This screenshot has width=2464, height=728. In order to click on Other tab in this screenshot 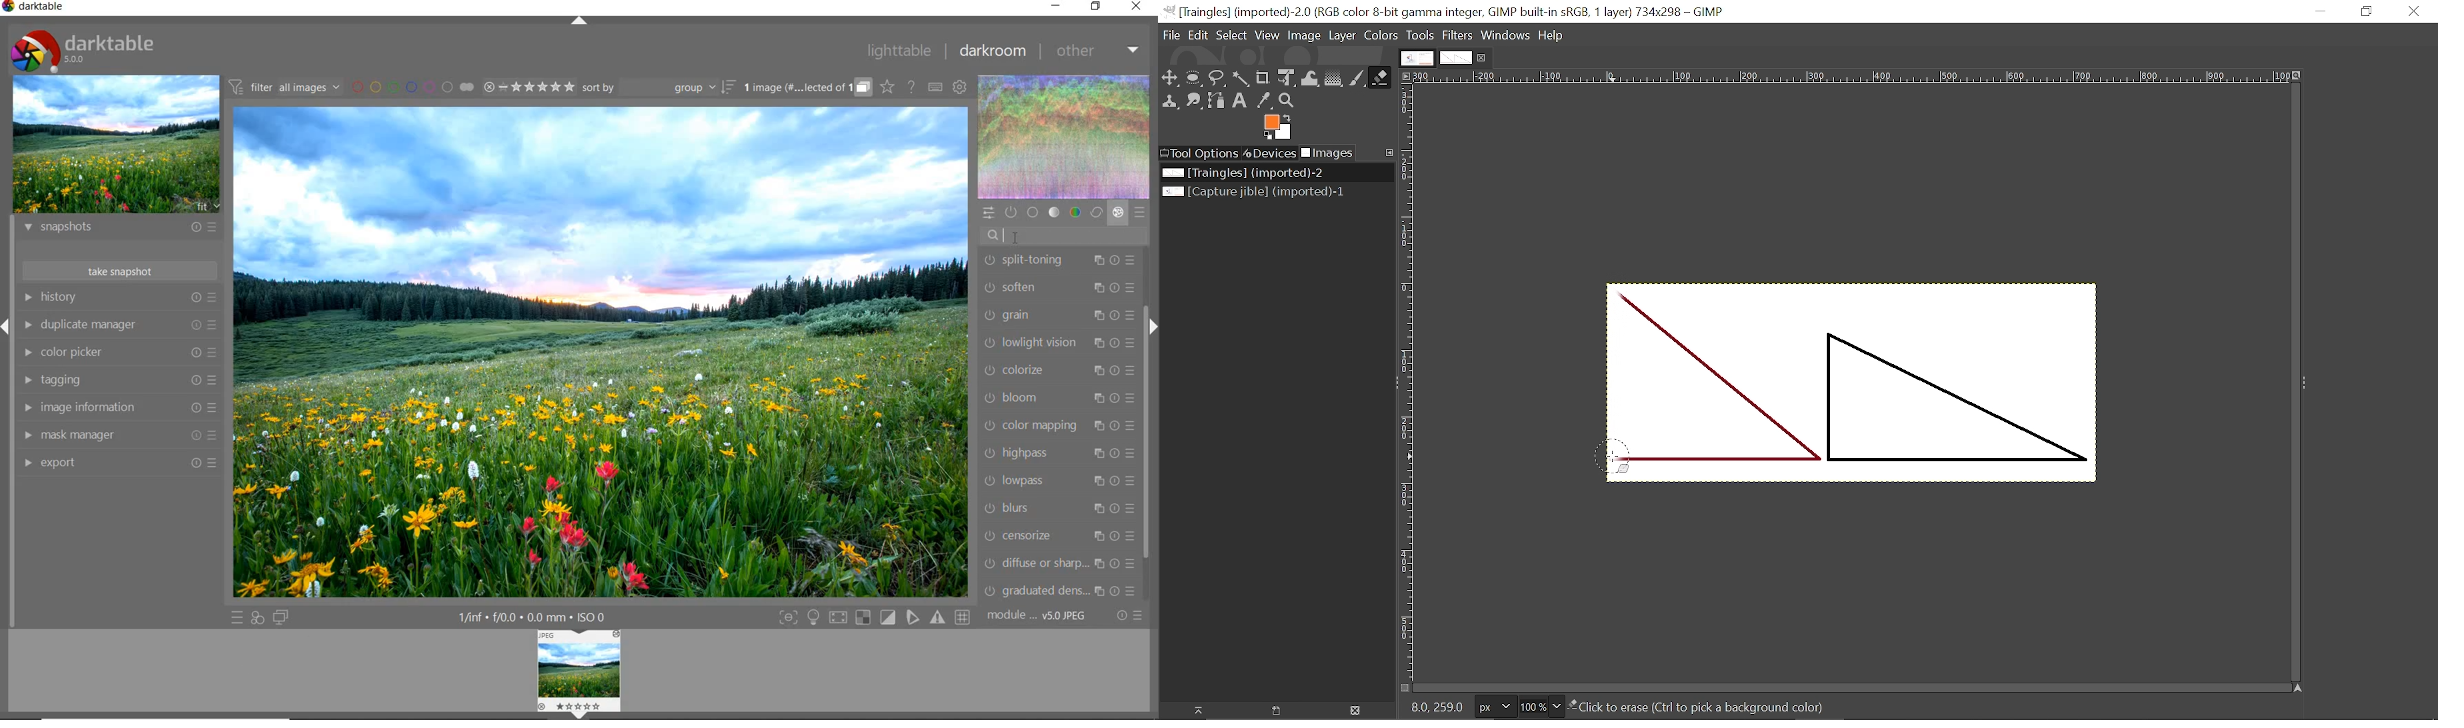, I will do `click(1417, 58)`.